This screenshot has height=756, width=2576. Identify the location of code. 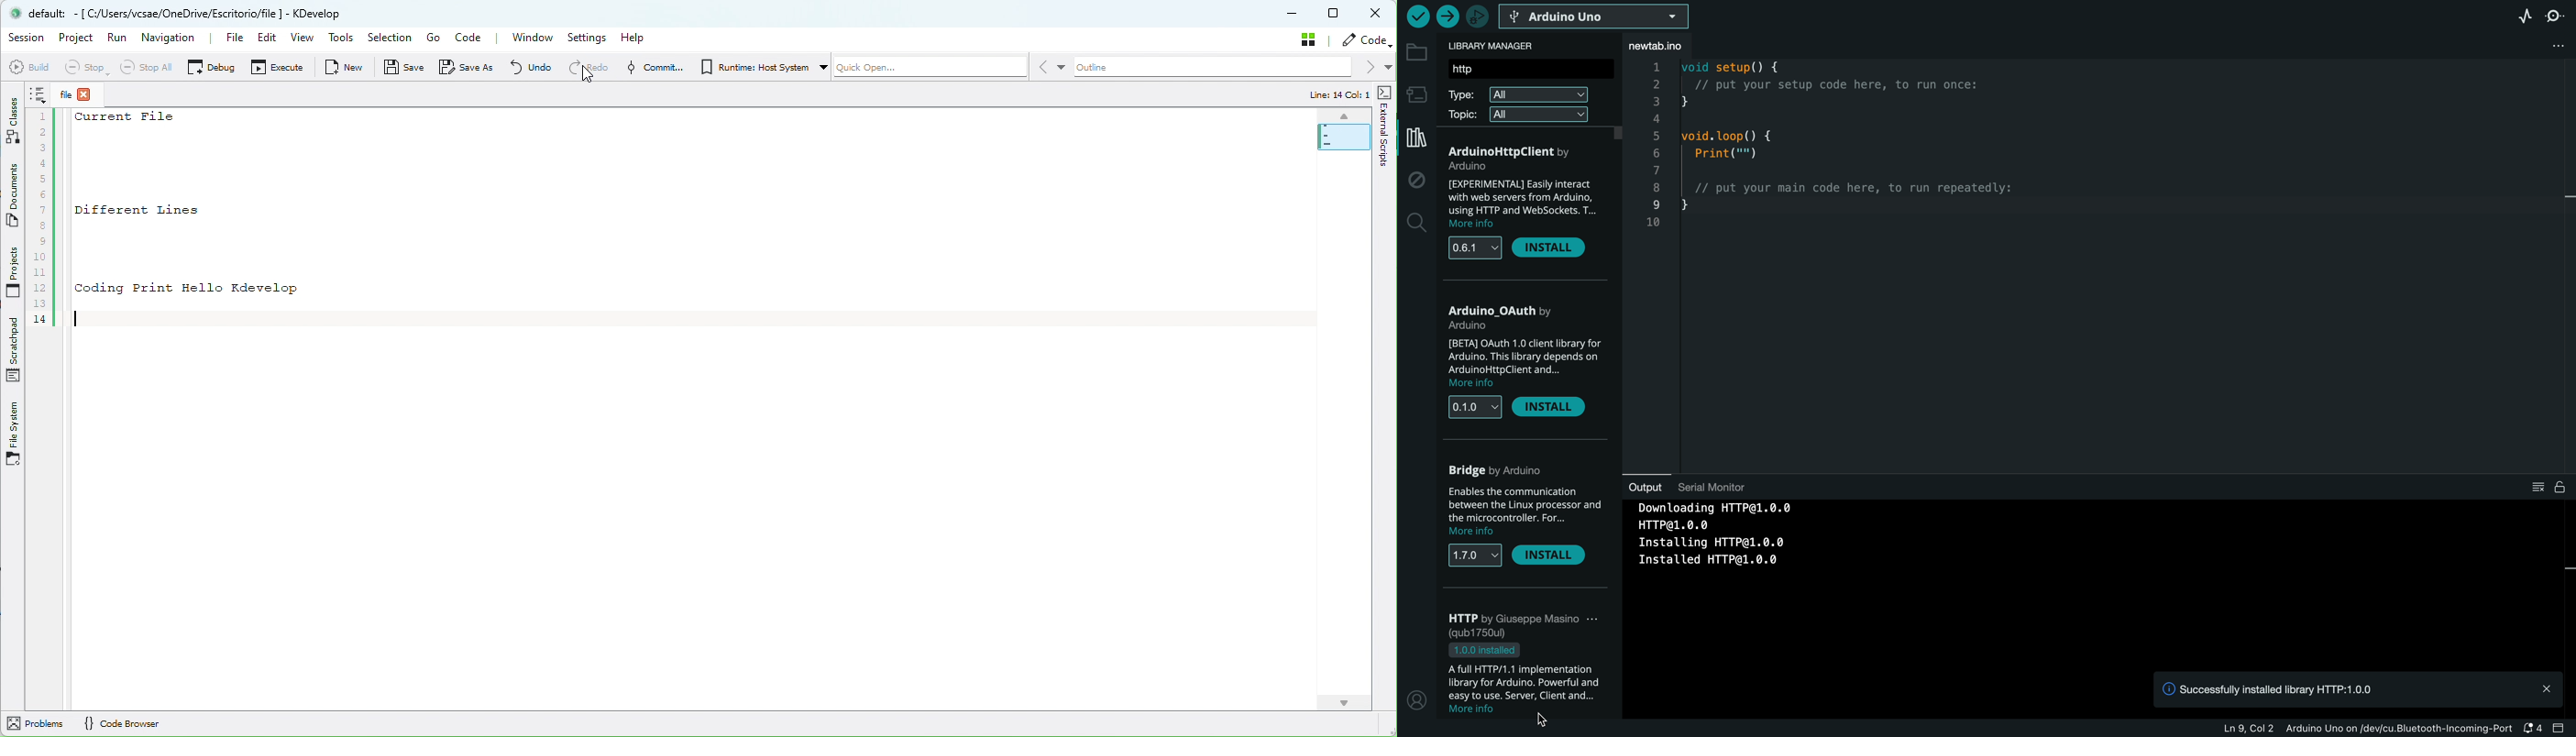
(1835, 161).